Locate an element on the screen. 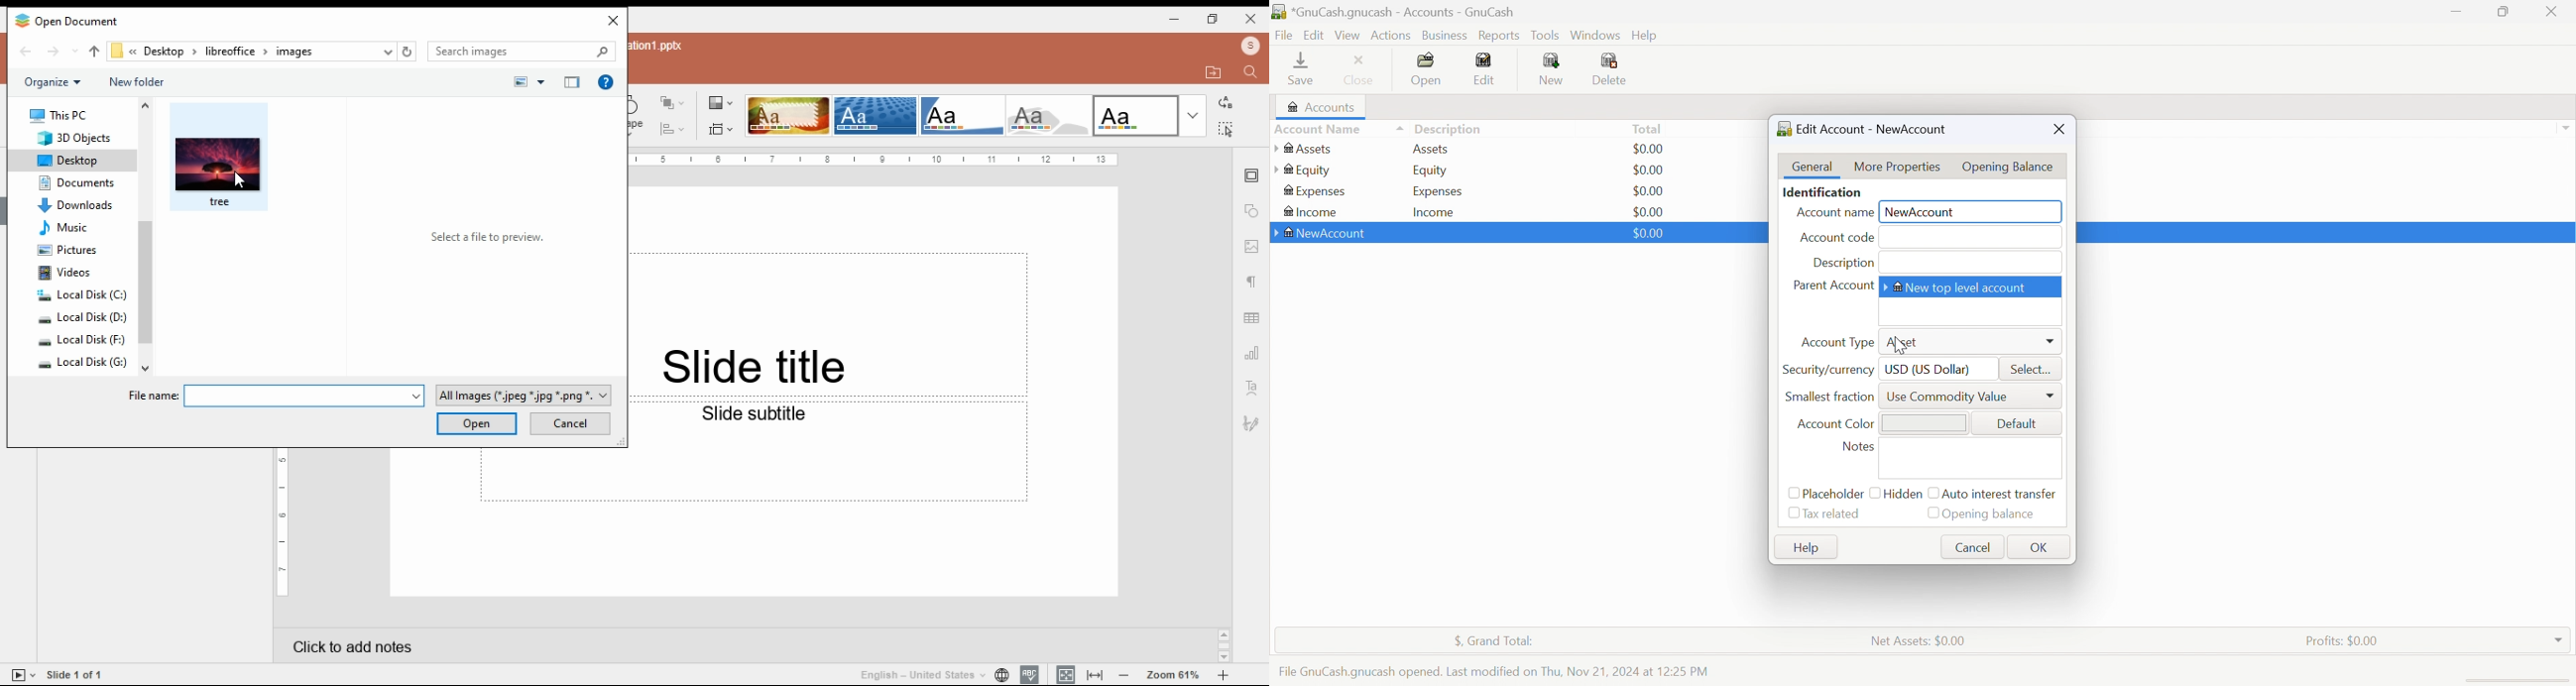  Reports is located at coordinates (1499, 36).